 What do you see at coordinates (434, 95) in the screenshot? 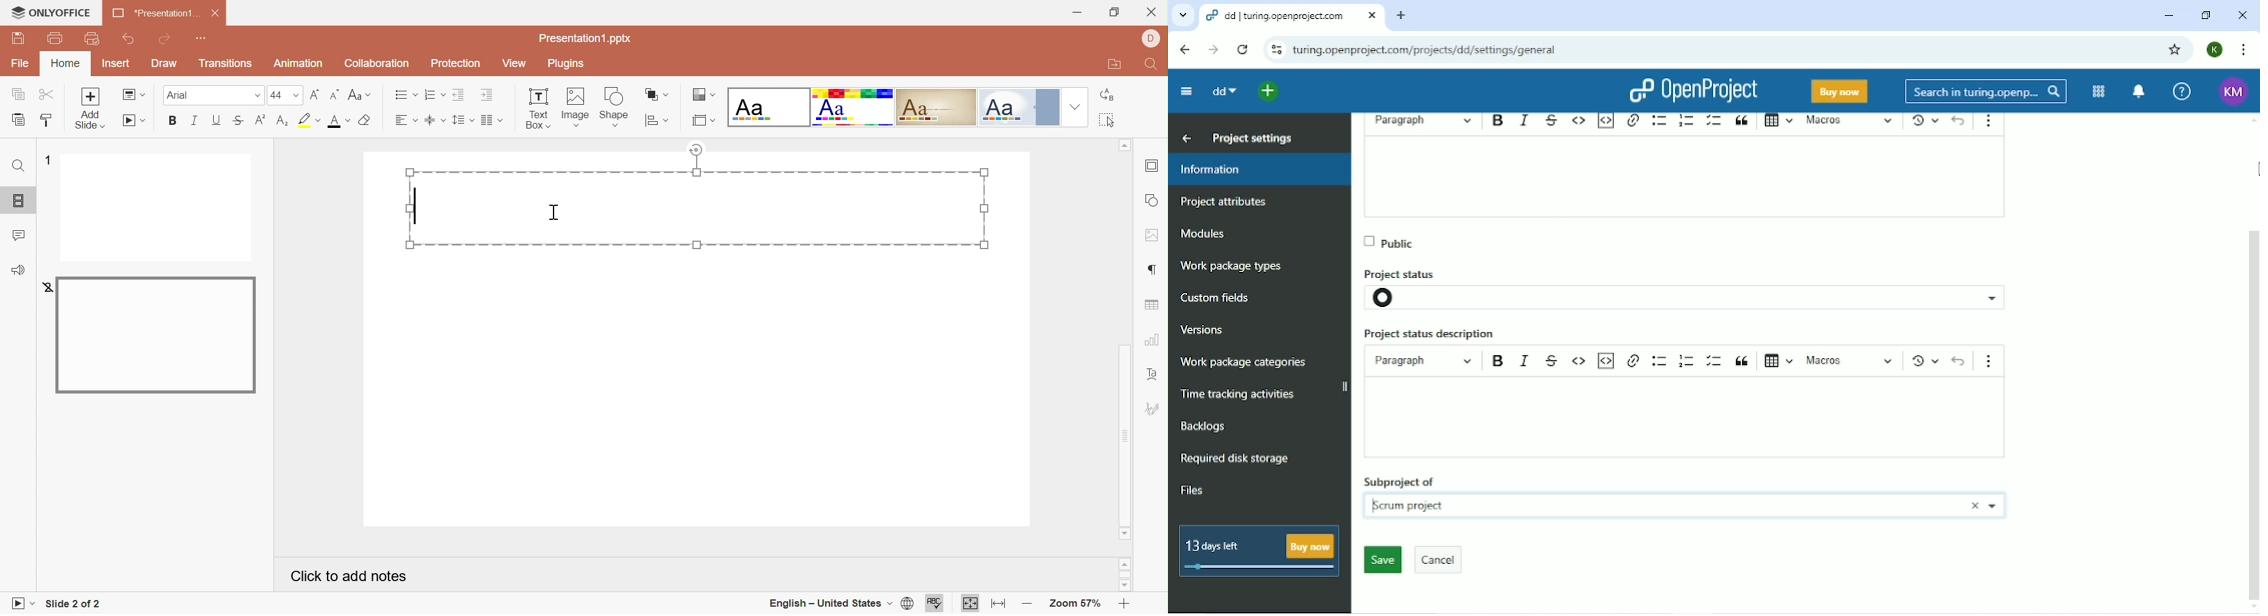
I see `Numbering` at bounding box center [434, 95].